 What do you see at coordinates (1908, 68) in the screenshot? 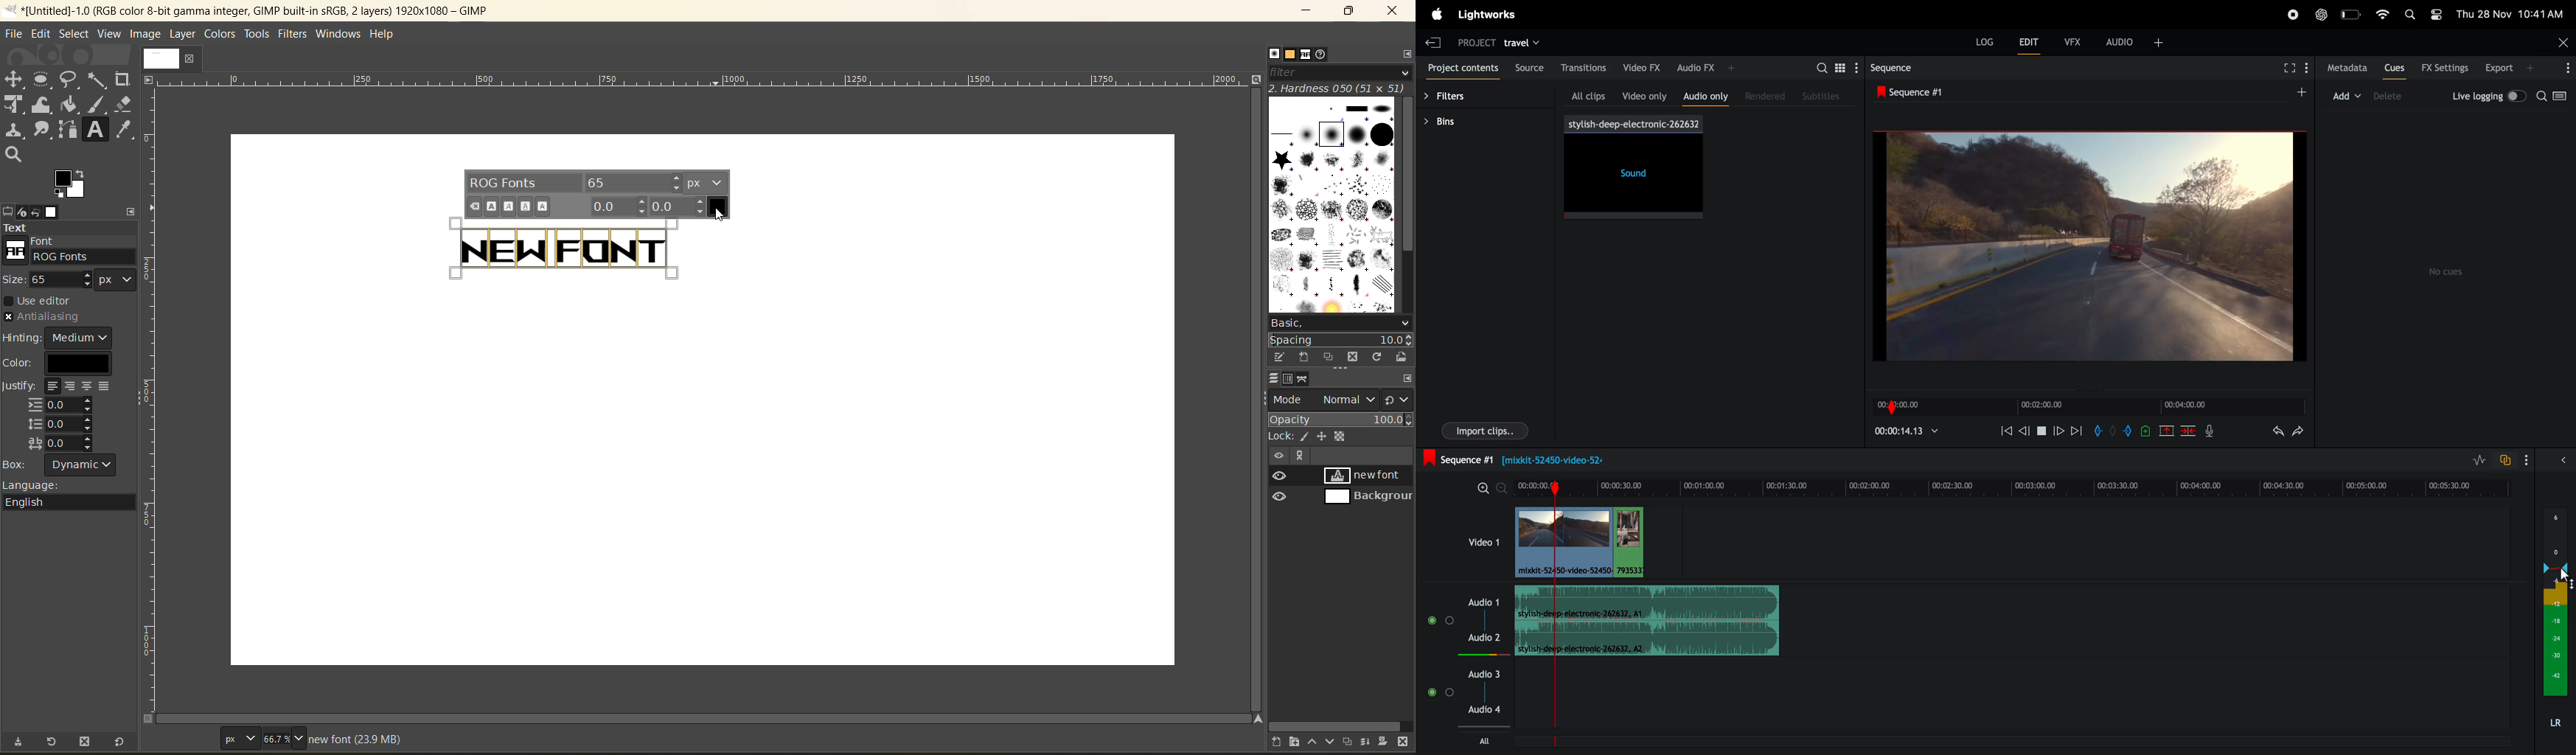
I see `sequence` at bounding box center [1908, 68].